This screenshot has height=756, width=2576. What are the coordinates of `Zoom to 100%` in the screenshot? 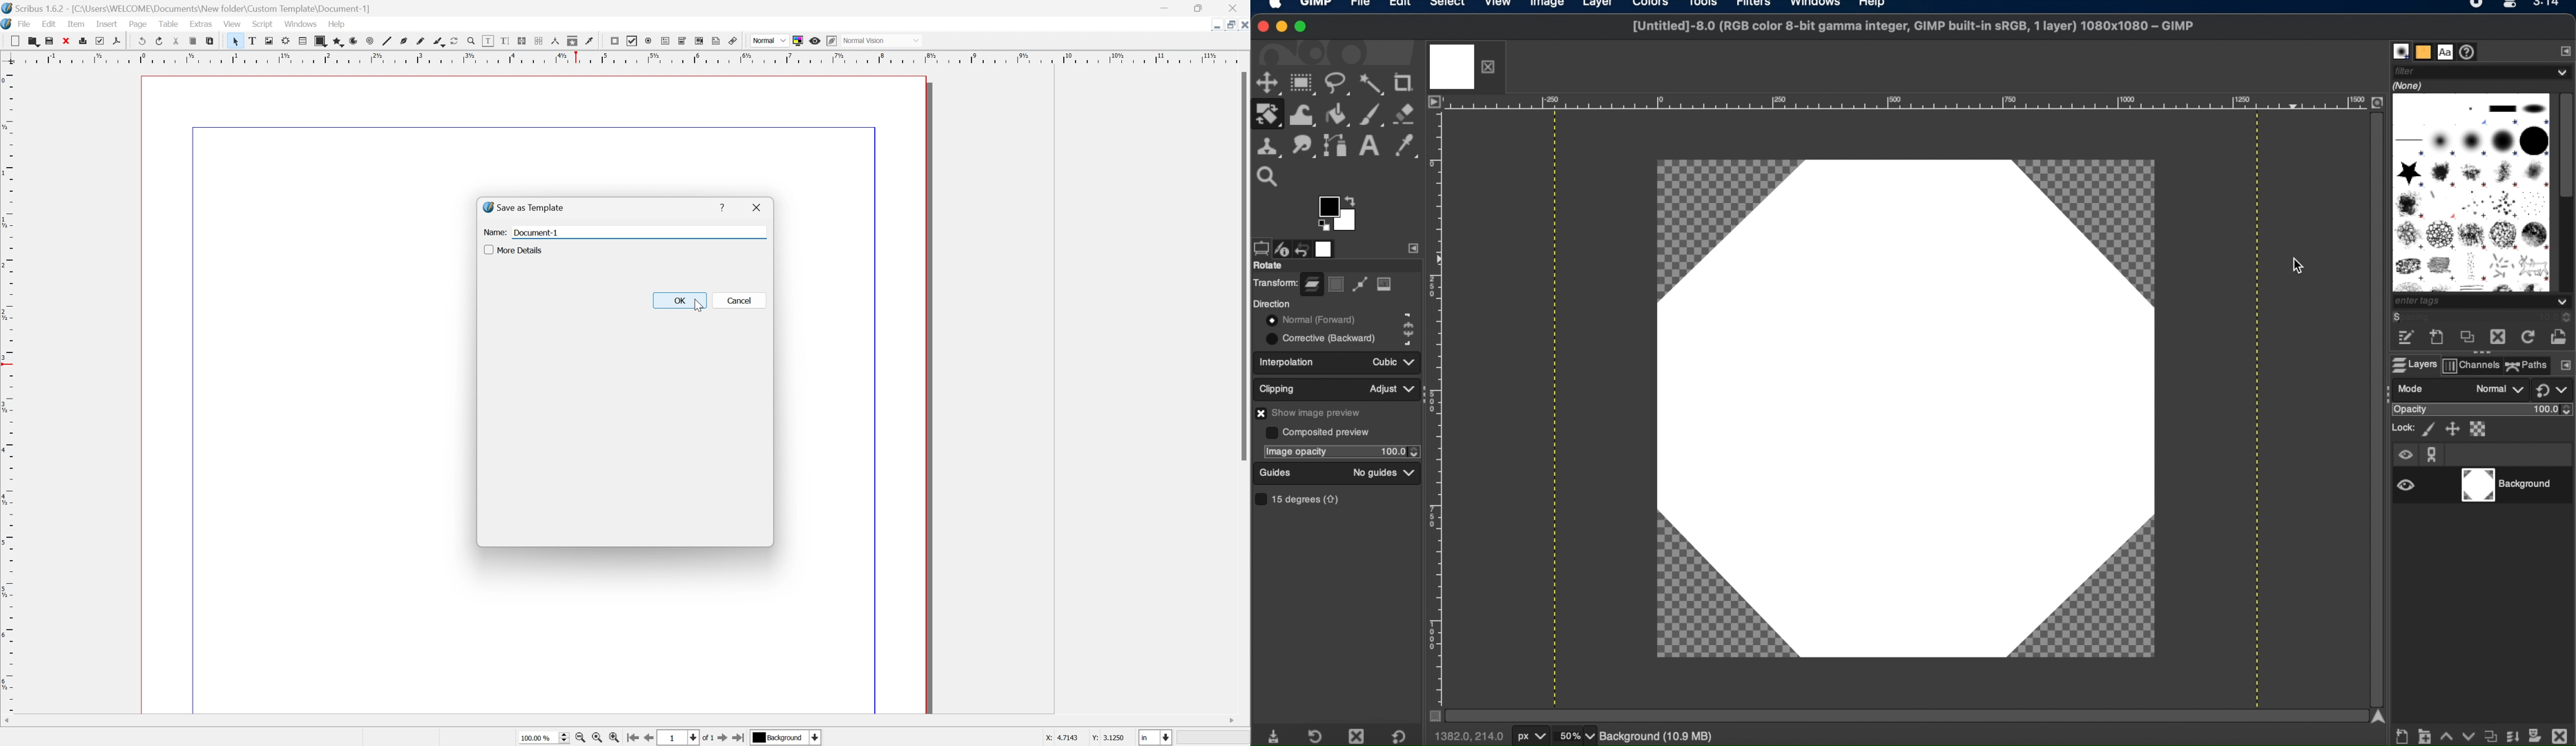 It's located at (595, 739).